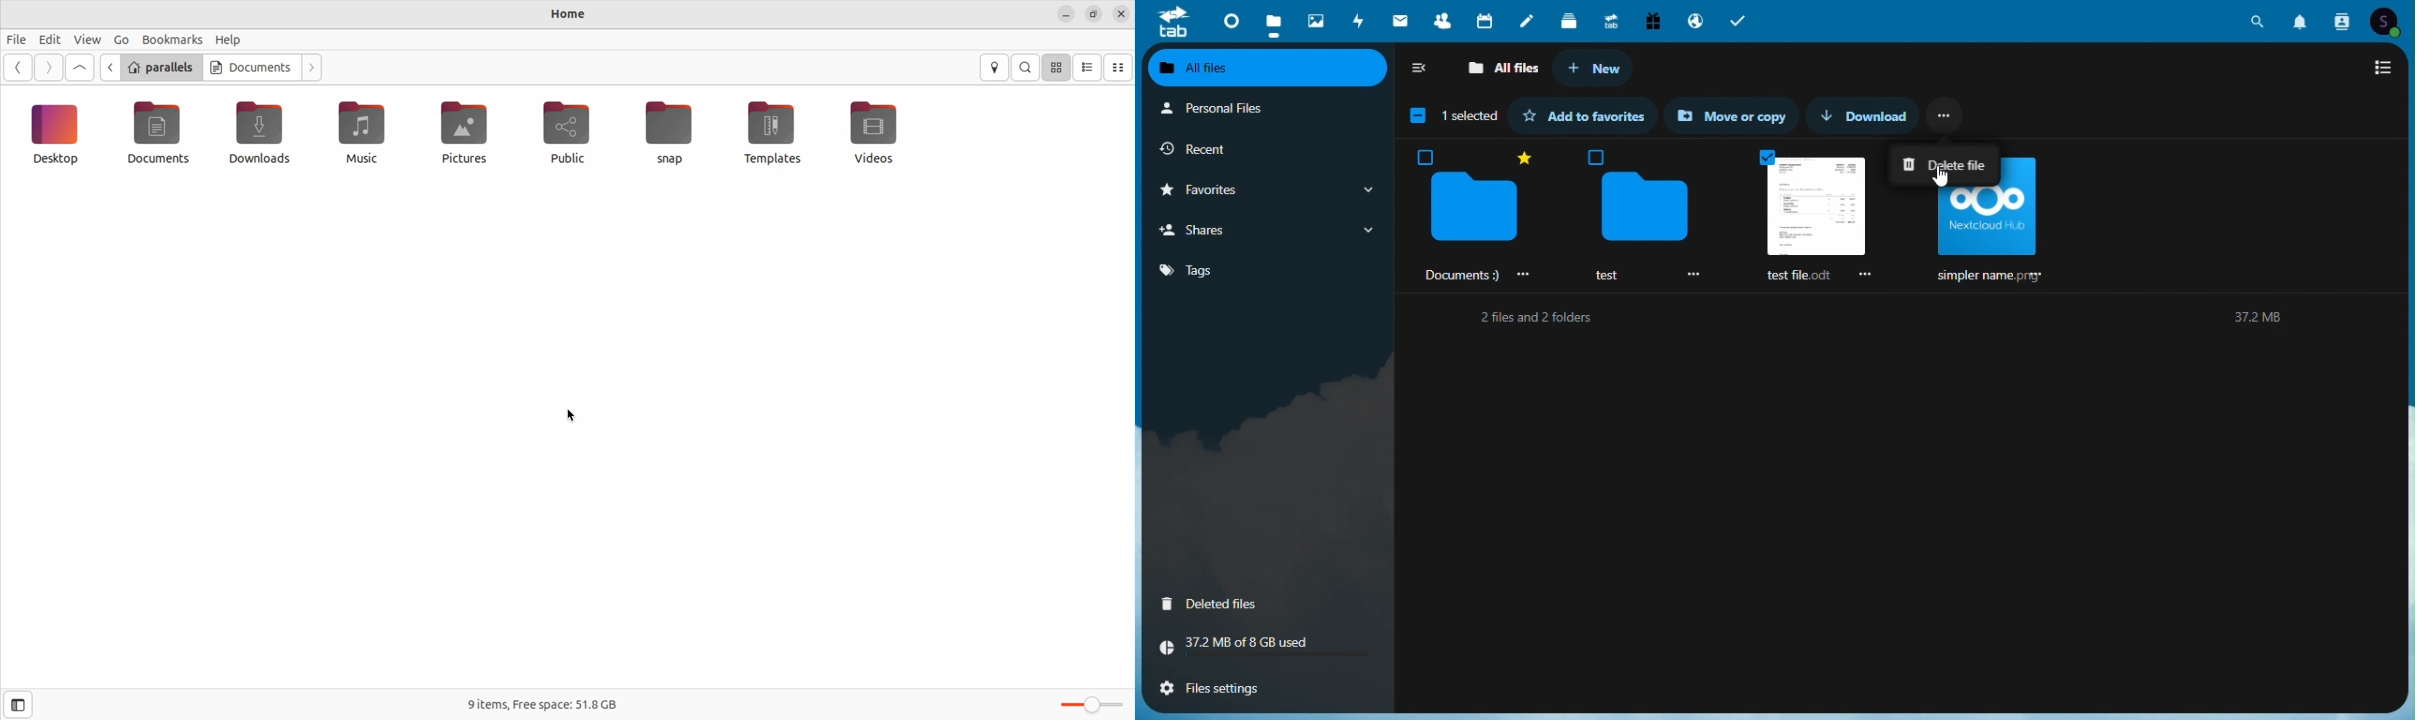  I want to click on File settings , so click(1259, 692).